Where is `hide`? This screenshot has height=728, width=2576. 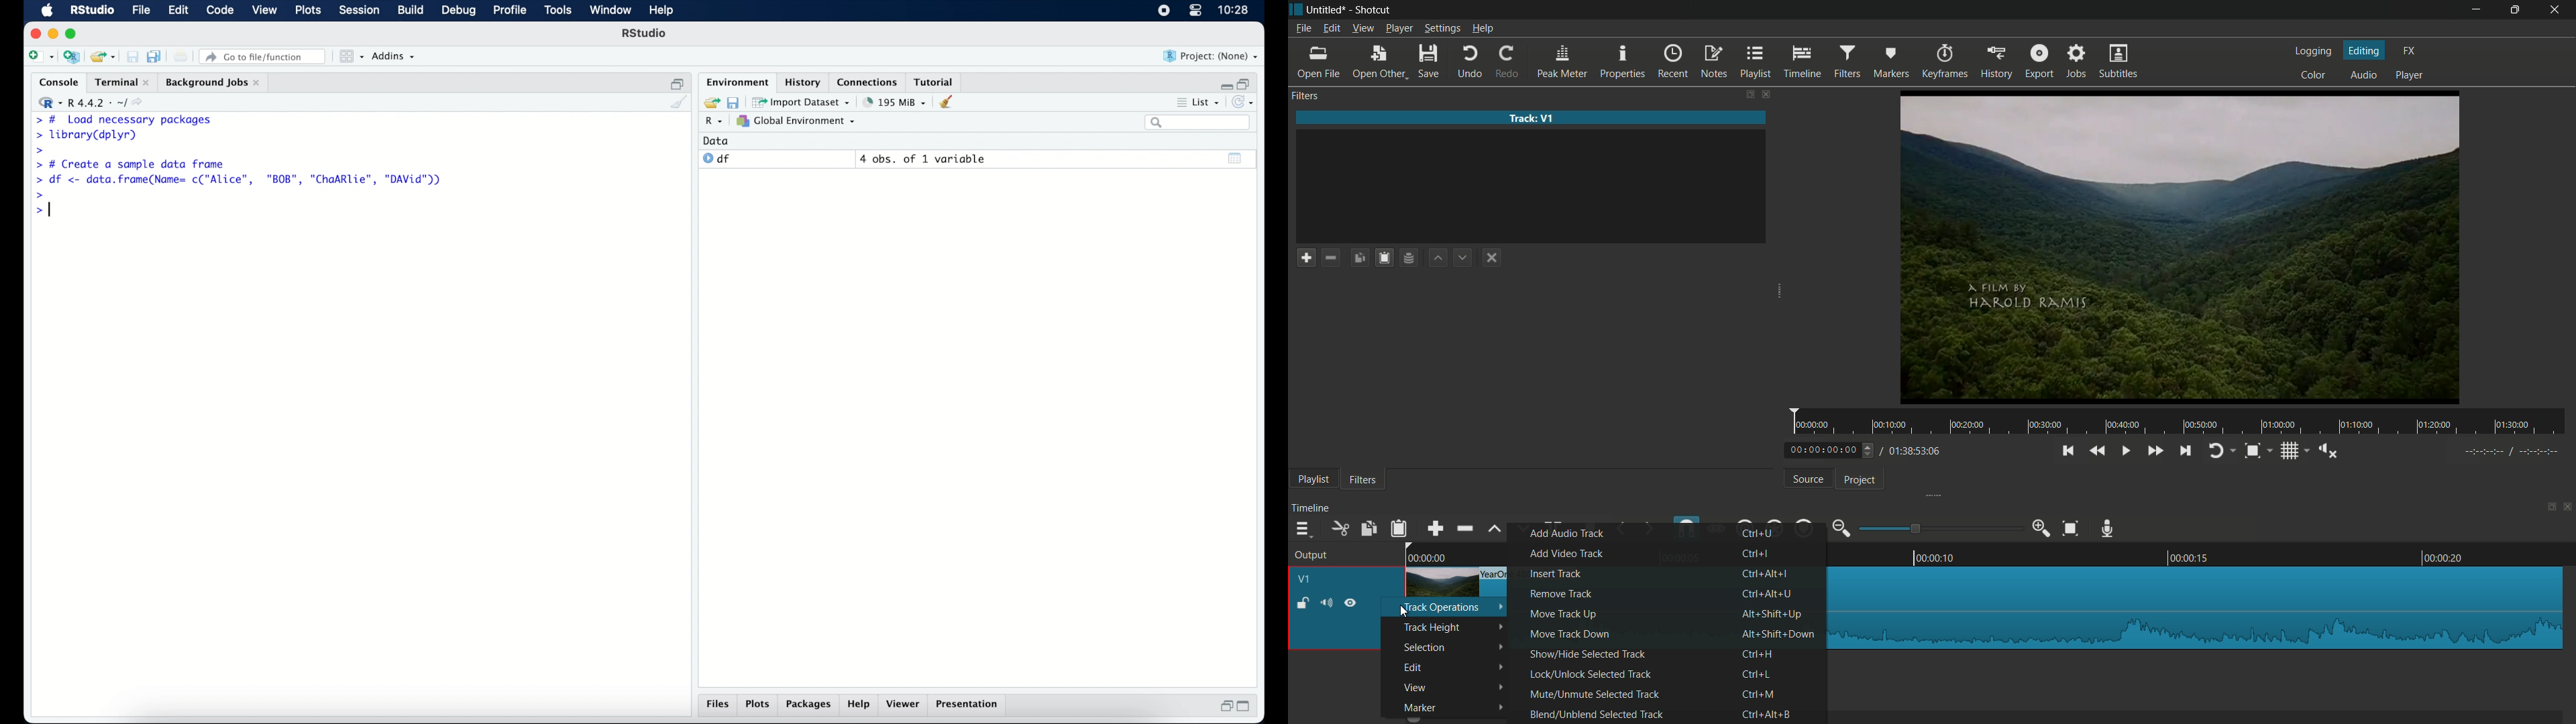 hide is located at coordinates (1350, 603).